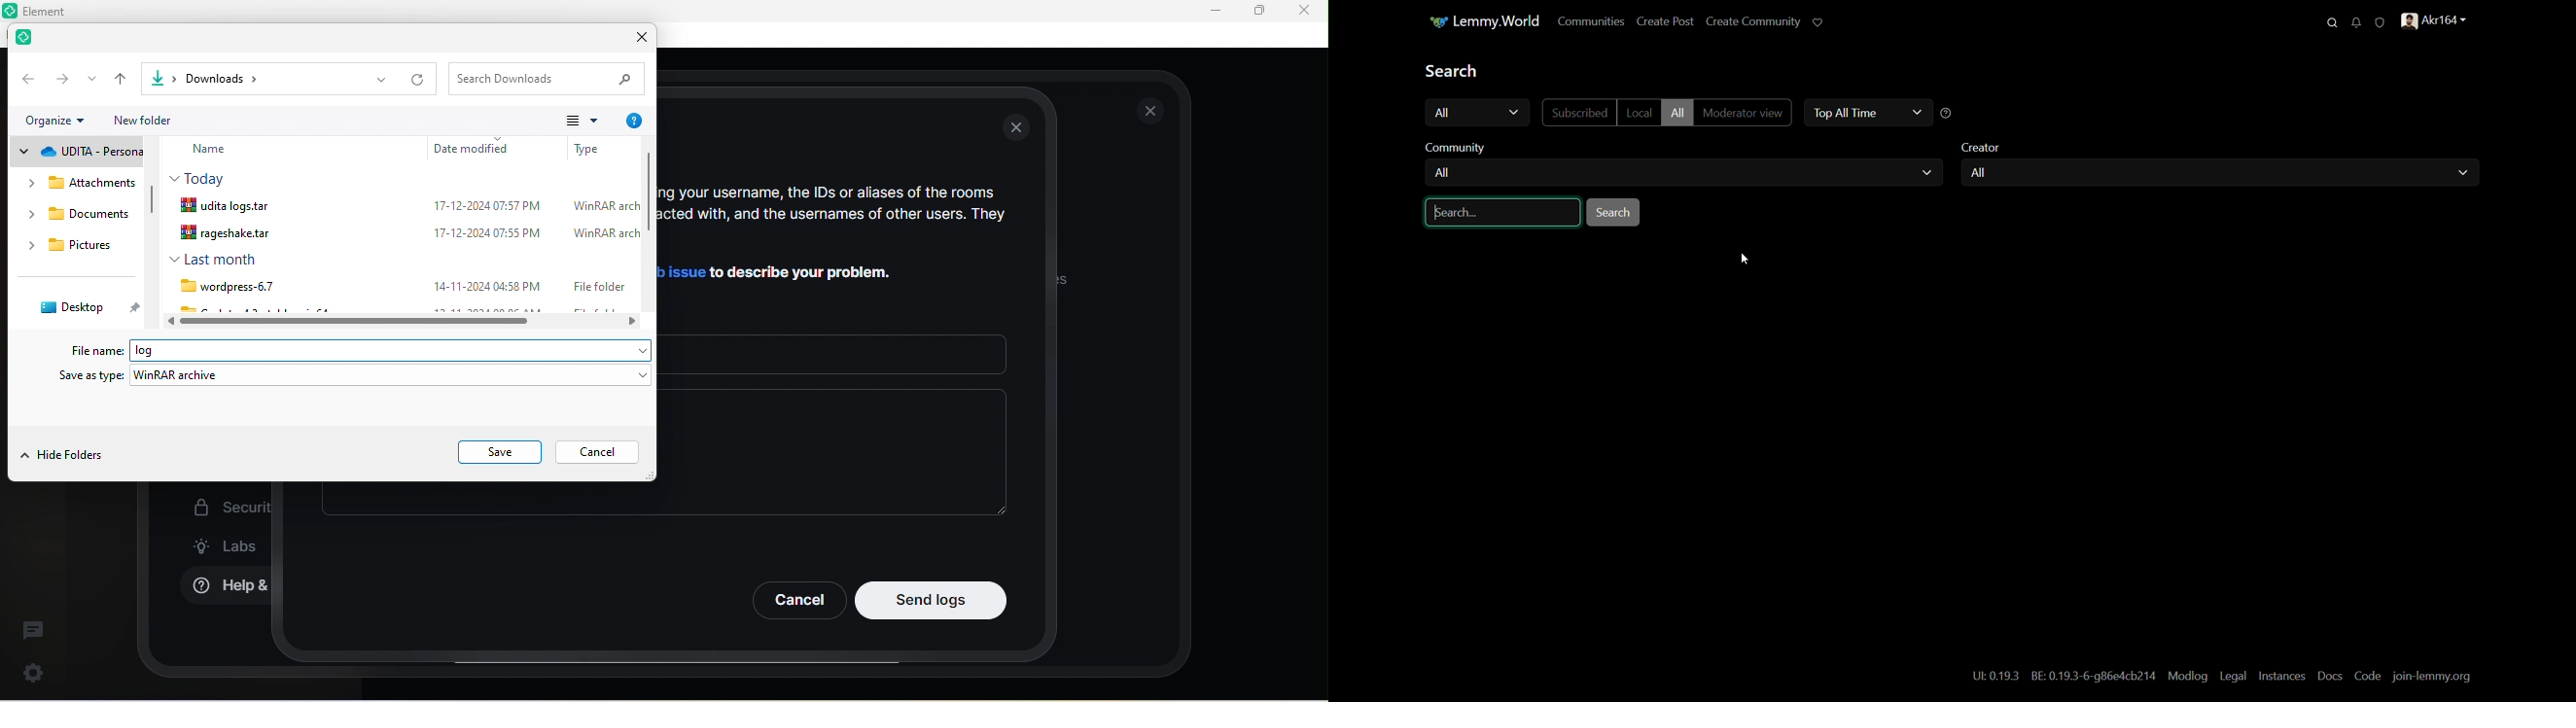 The height and width of the screenshot is (728, 2576). Describe the element at coordinates (84, 307) in the screenshot. I see `desktop` at that location.